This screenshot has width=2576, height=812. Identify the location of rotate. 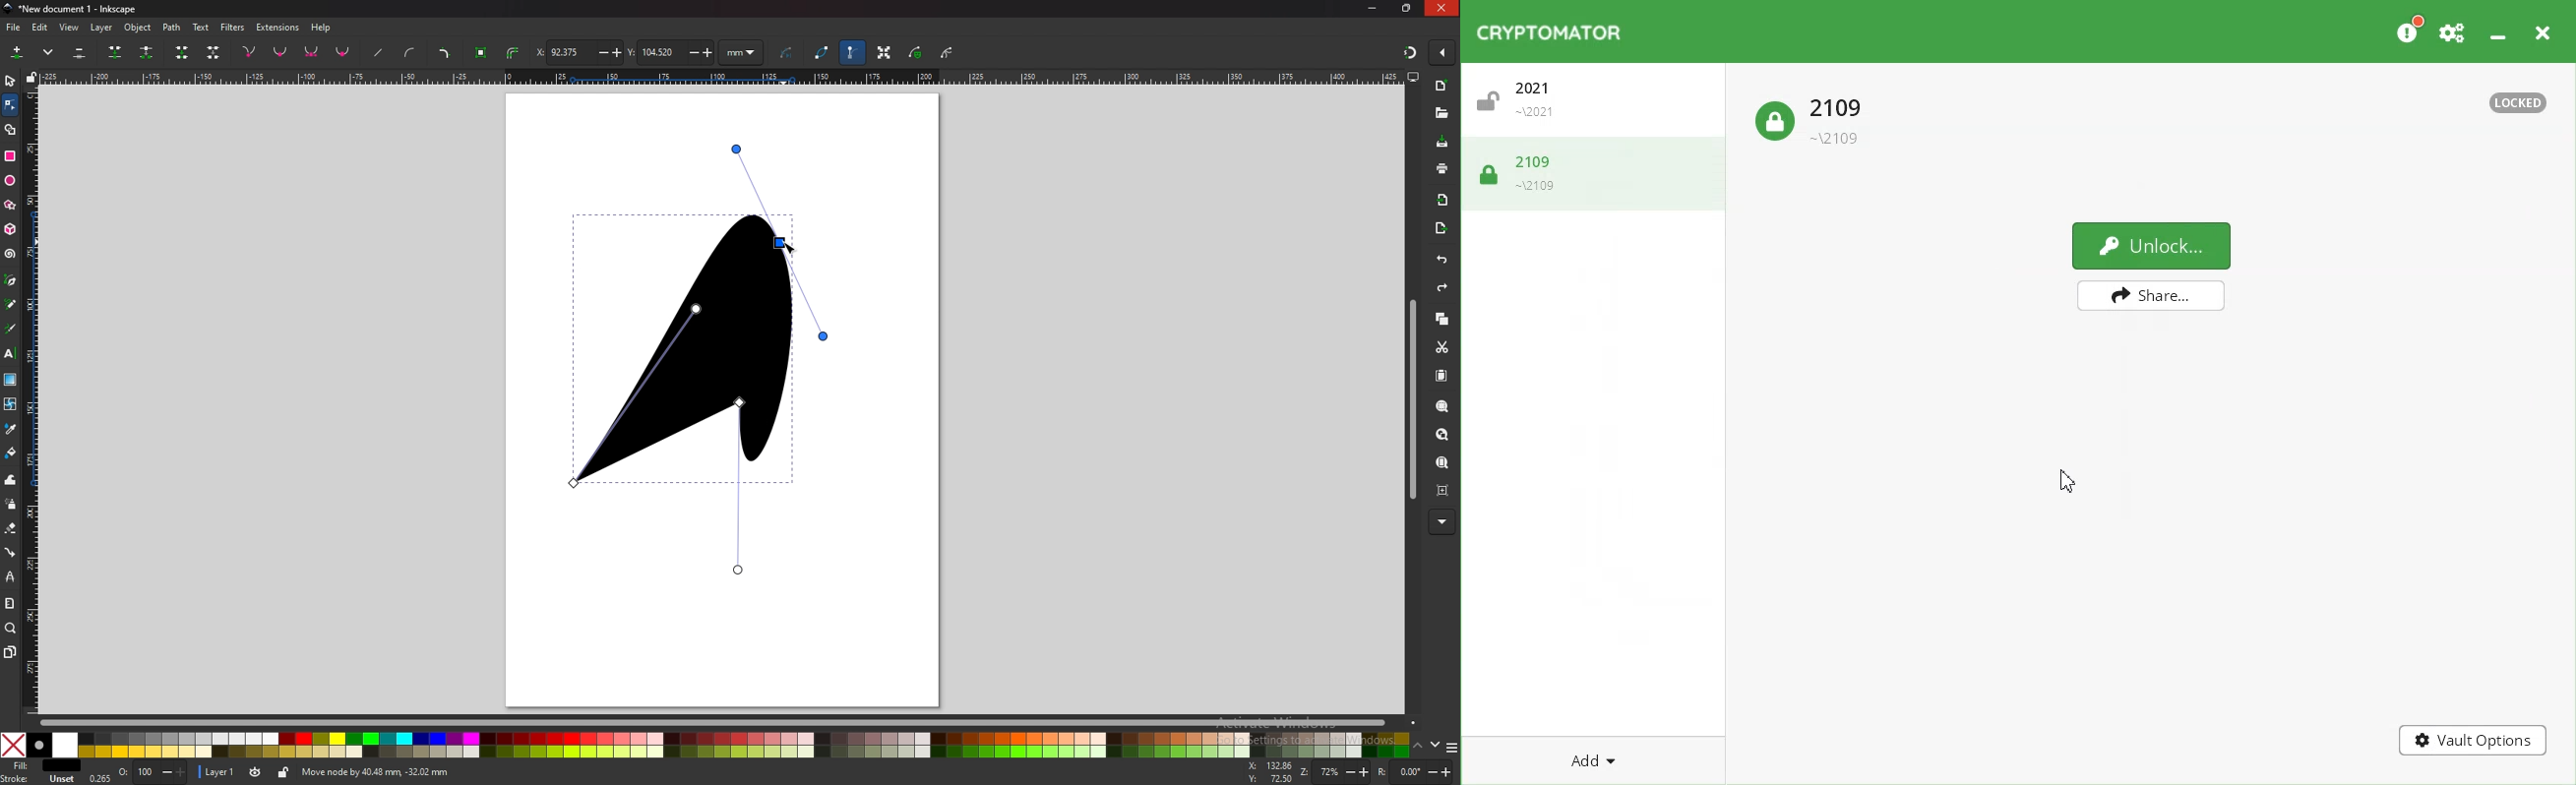
(1416, 771).